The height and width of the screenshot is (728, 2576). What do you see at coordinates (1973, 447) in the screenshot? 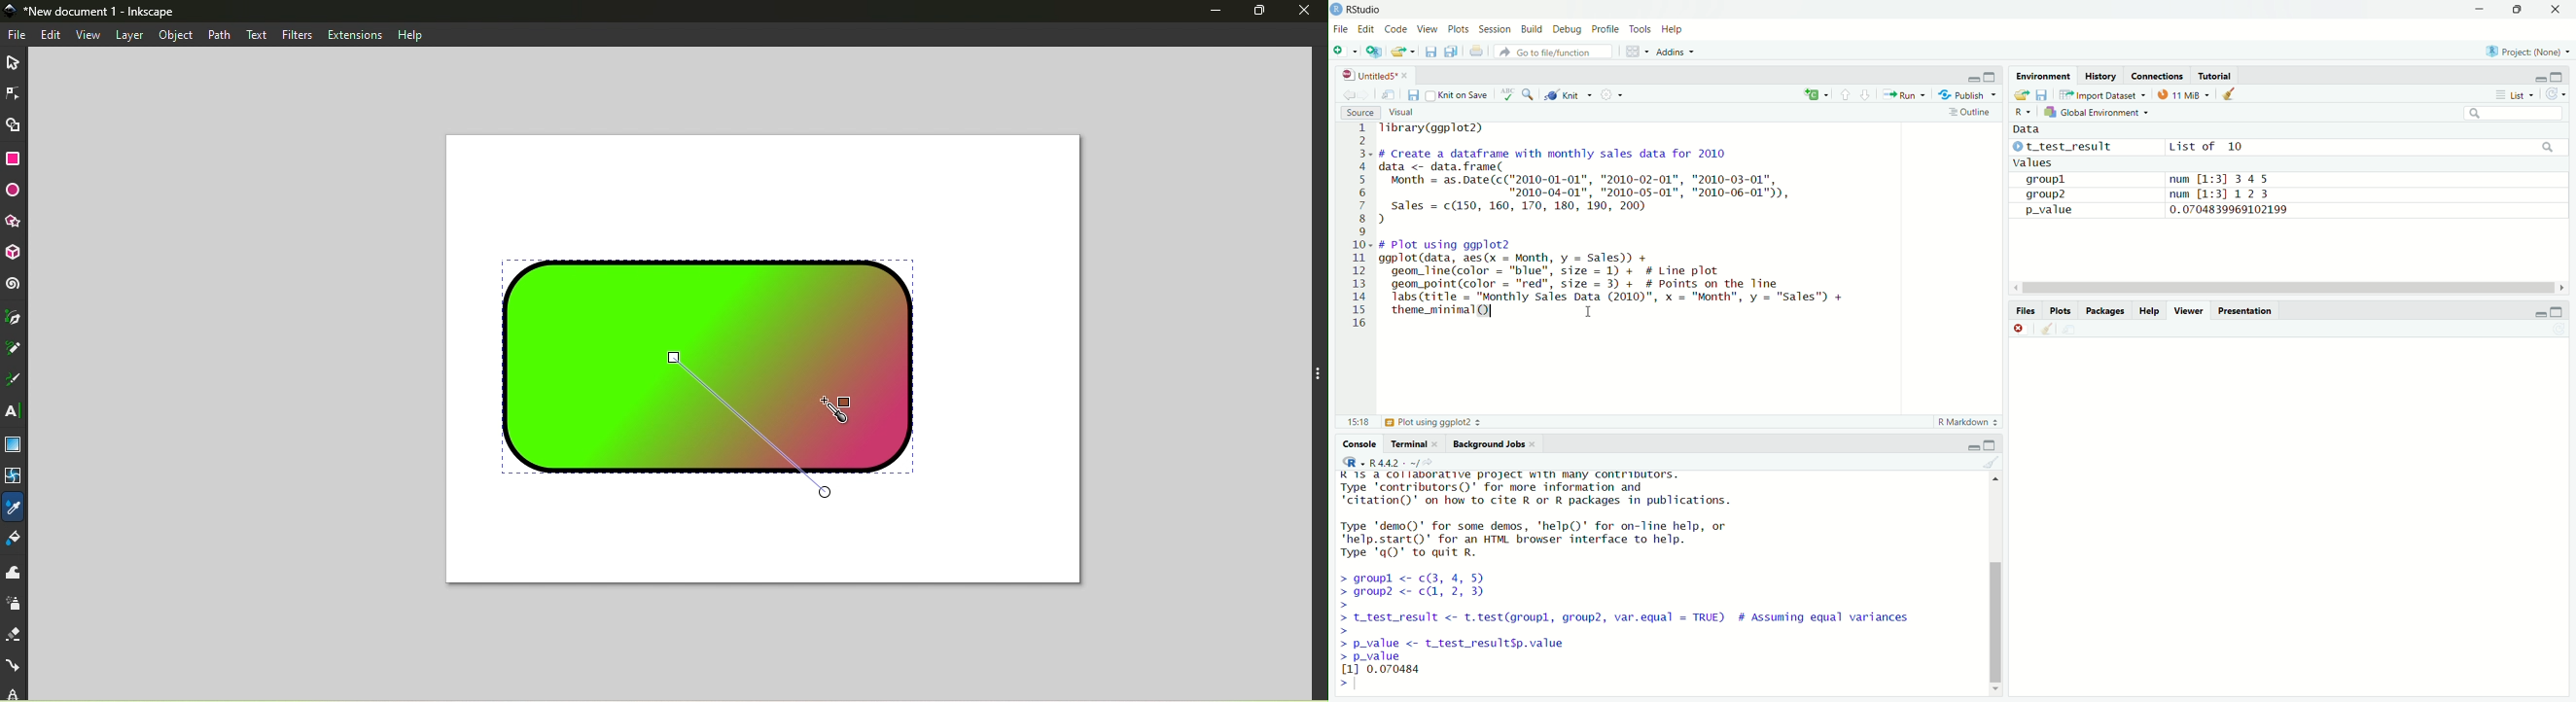
I see `minimise` at bounding box center [1973, 447].